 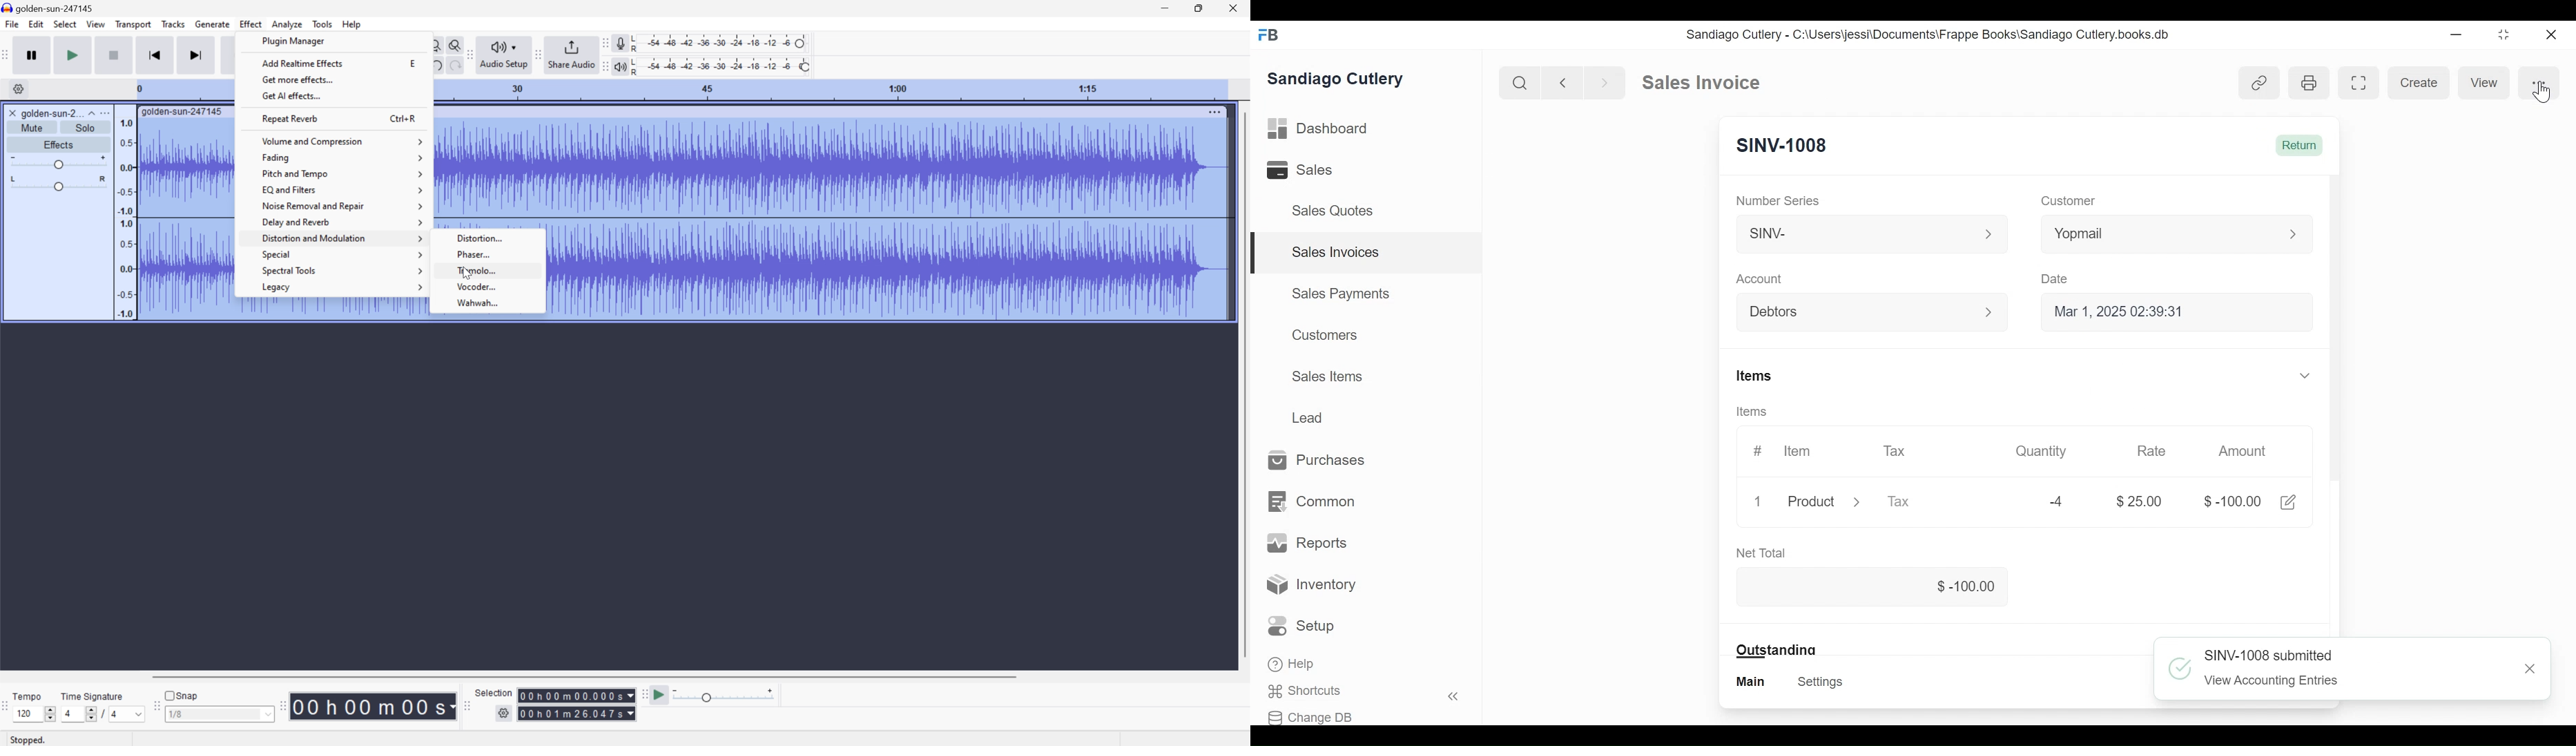 I want to click on More, so click(x=1213, y=111).